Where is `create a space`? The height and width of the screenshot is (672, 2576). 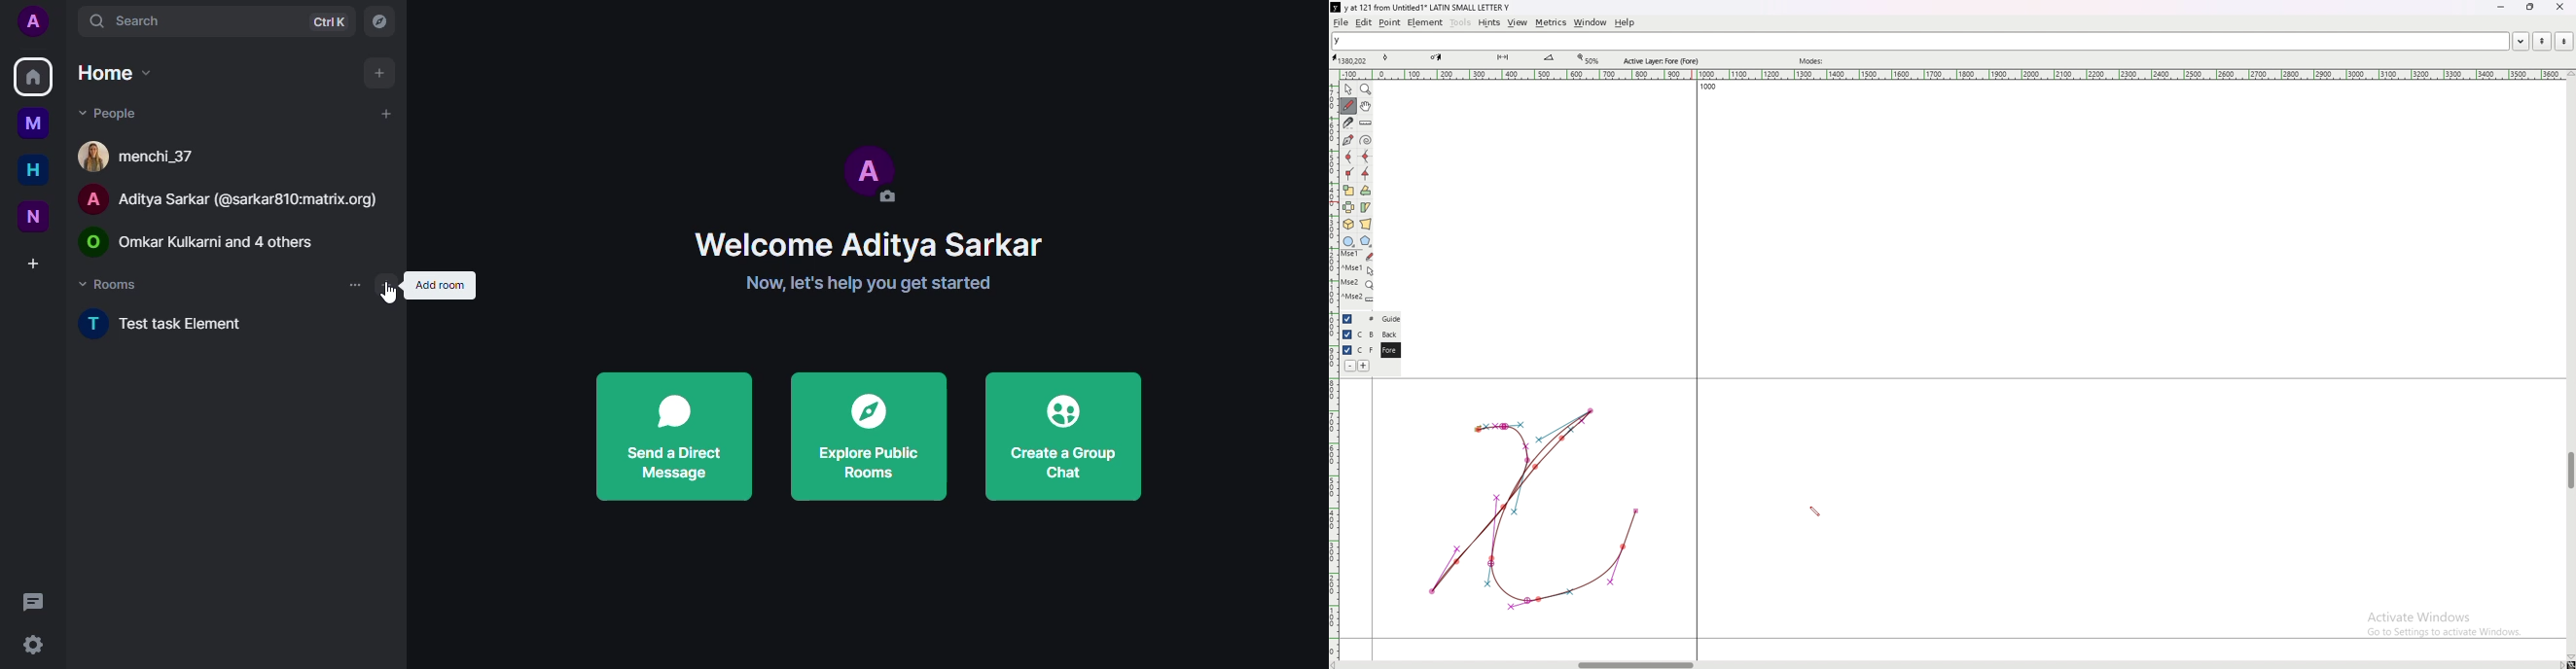 create a space is located at coordinates (33, 263).